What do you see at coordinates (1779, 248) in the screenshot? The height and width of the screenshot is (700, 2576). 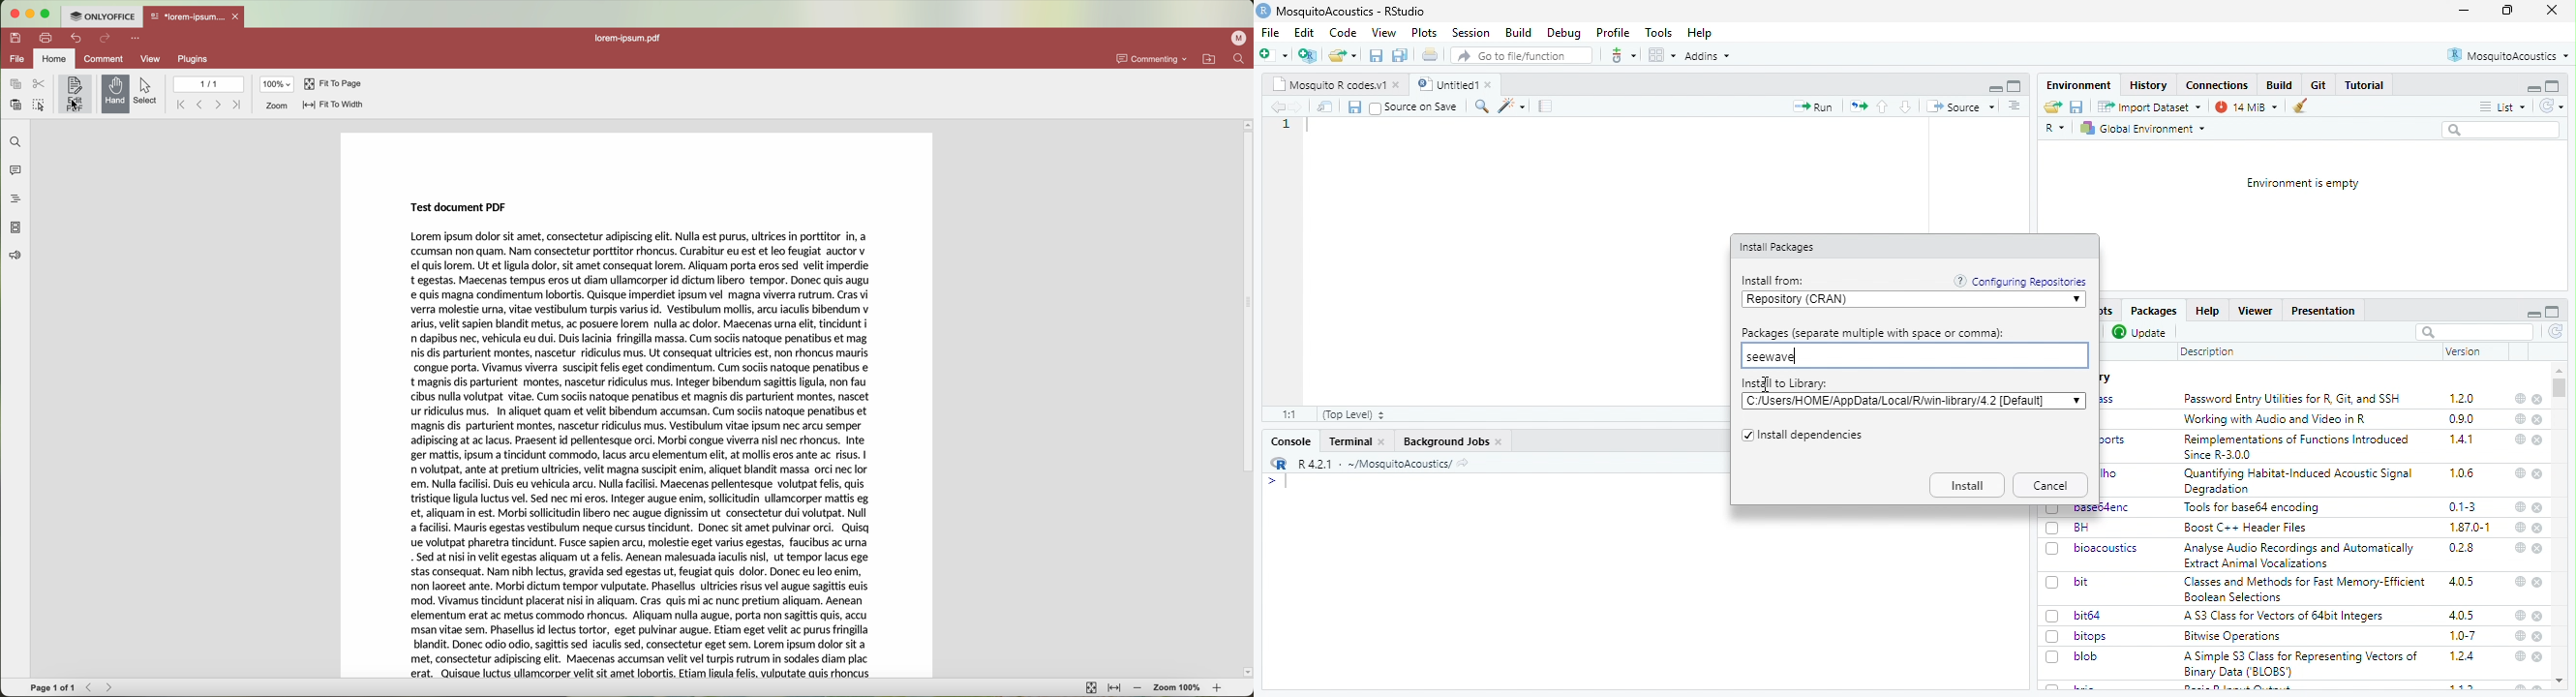 I see `Install Packages` at bounding box center [1779, 248].